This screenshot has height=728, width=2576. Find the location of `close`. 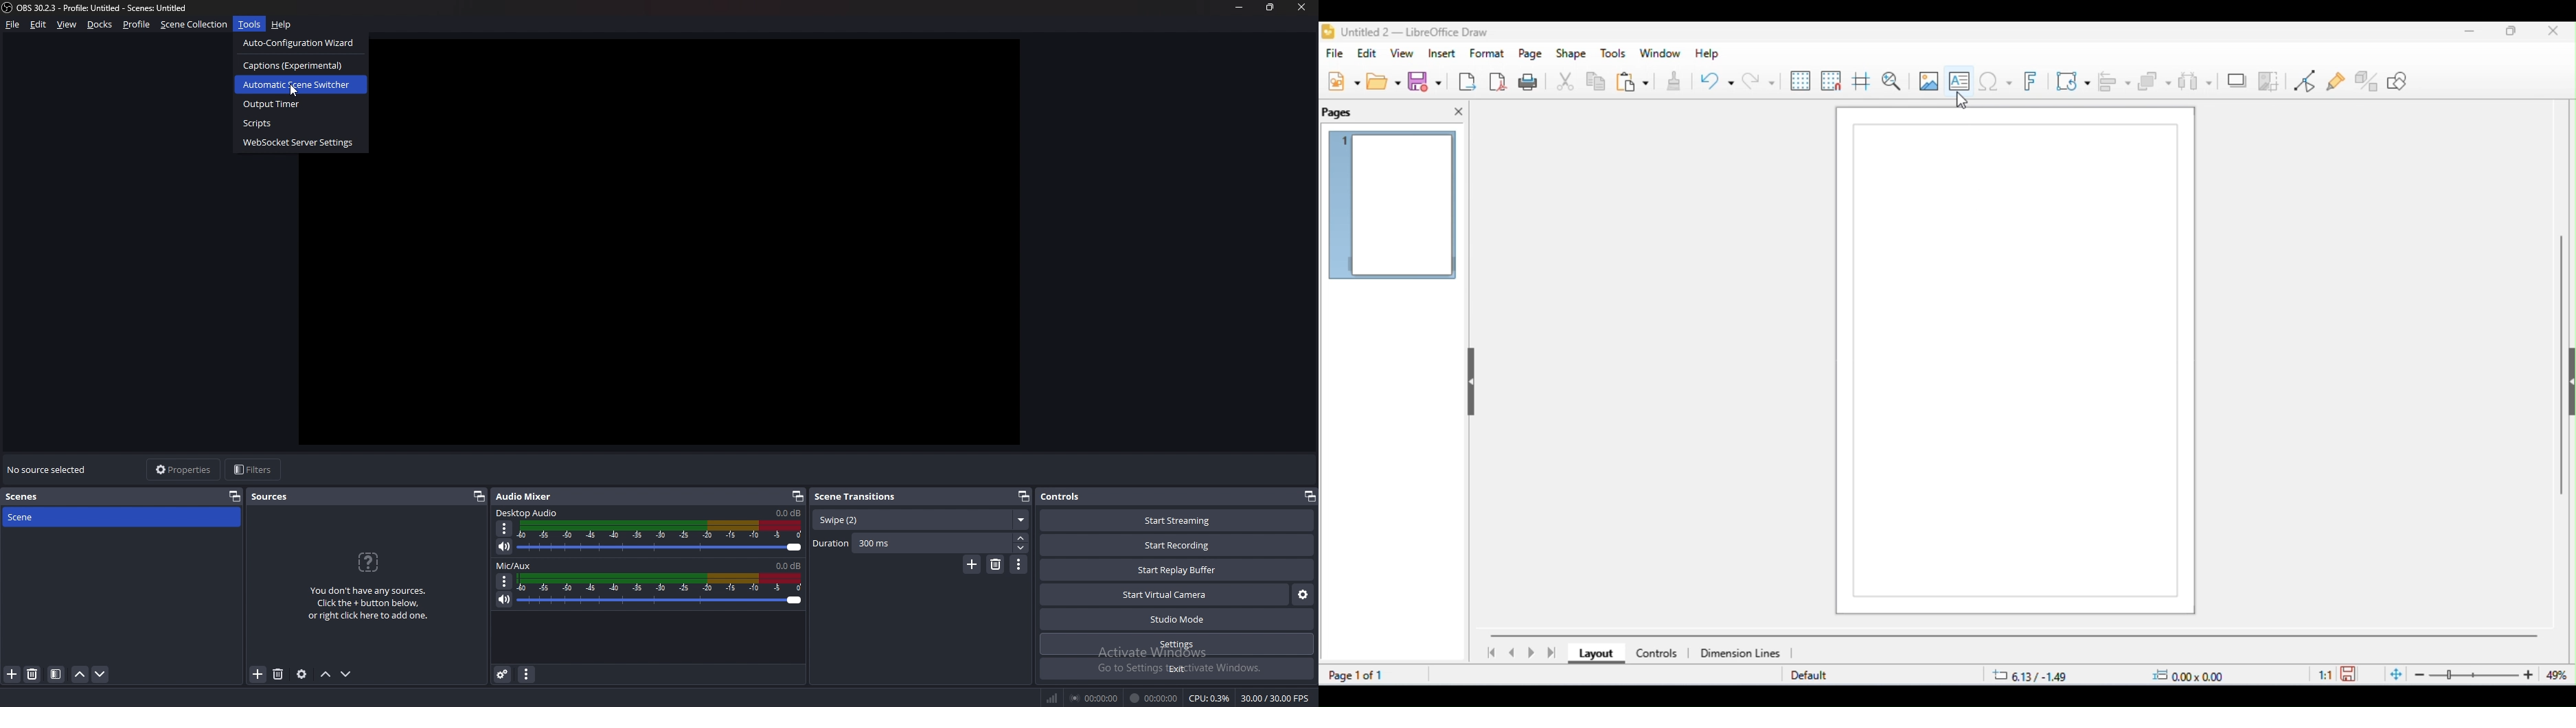

close is located at coordinates (1299, 6).